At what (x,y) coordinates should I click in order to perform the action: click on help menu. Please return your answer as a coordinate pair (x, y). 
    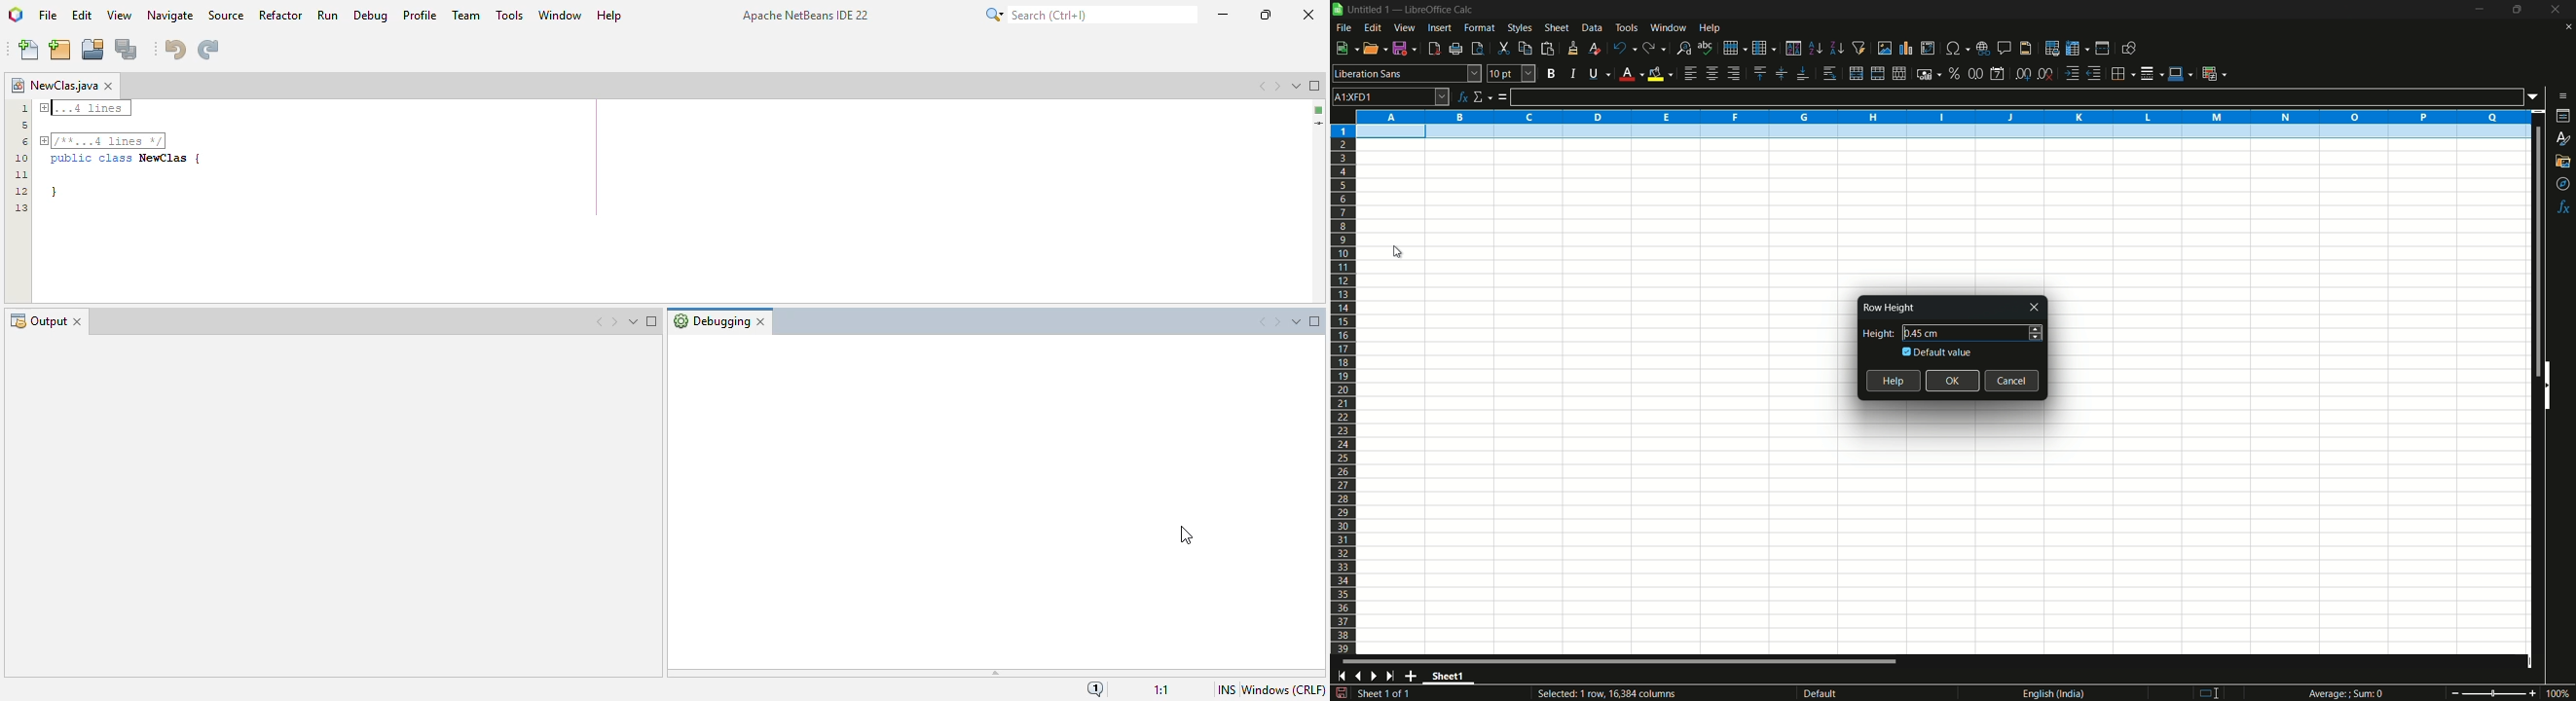
    Looking at the image, I should click on (1711, 29).